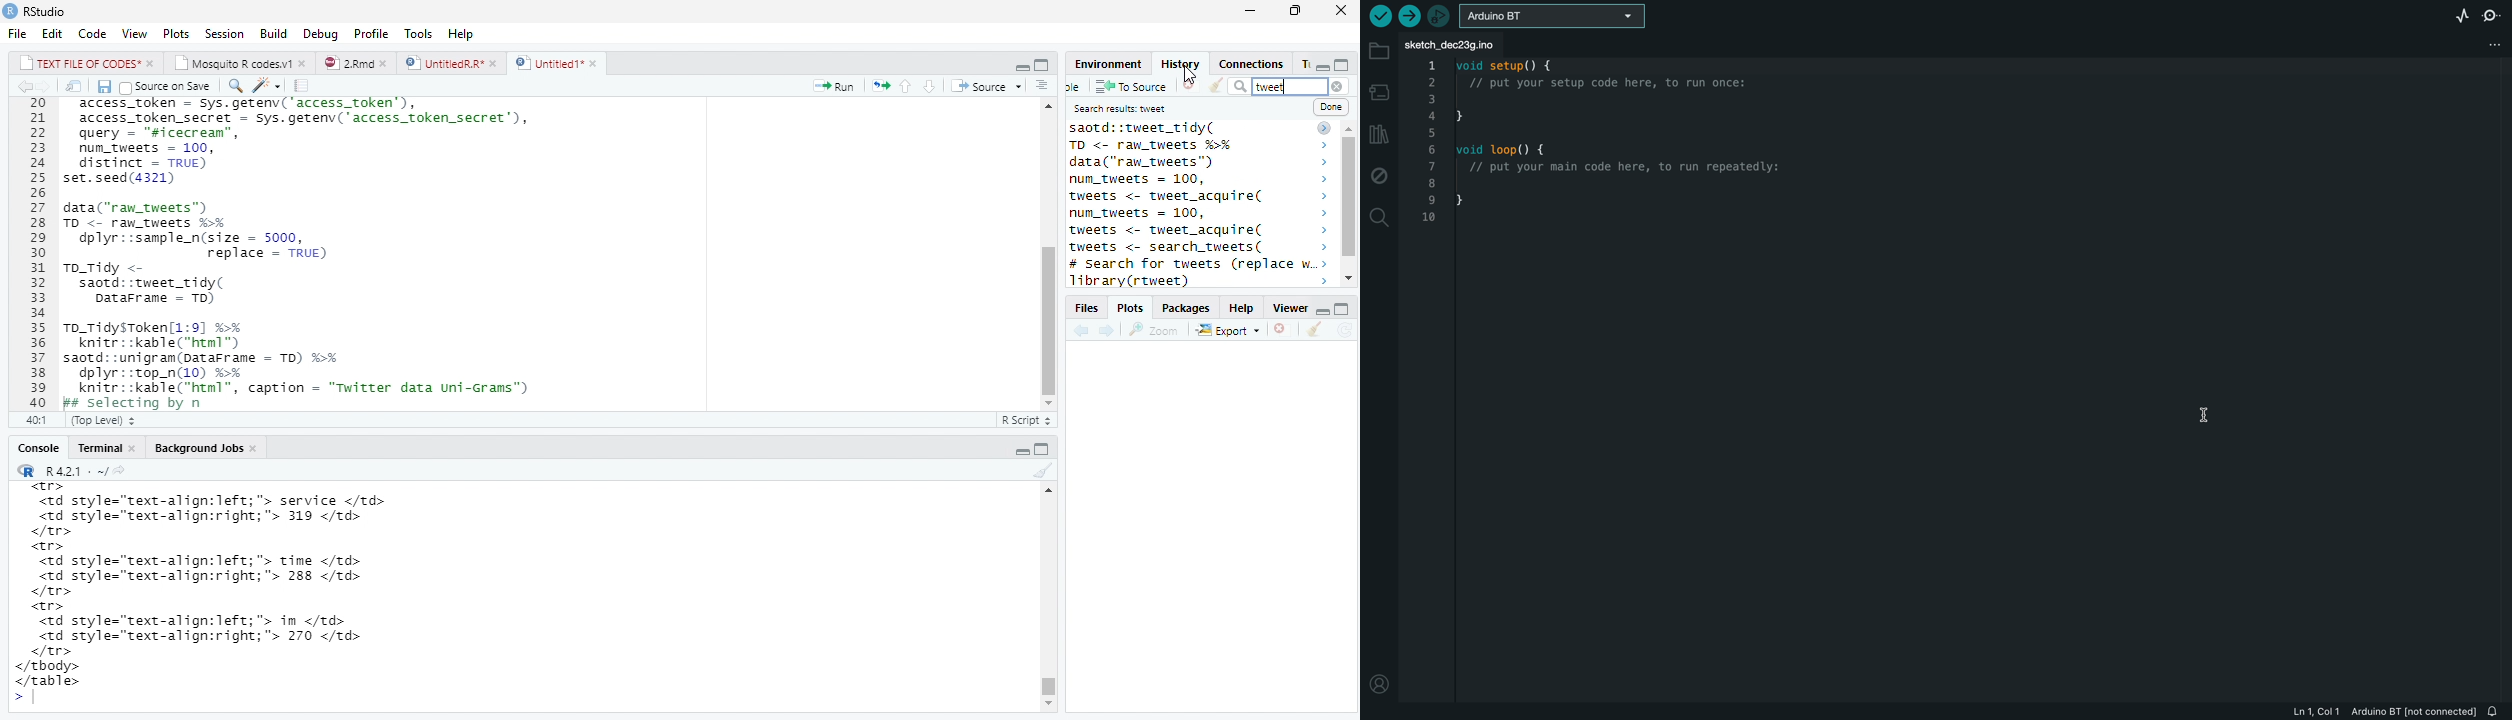 The width and height of the screenshot is (2520, 728). What do you see at coordinates (992, 86) in the screenshot?
I see `+ Source` at bounding box center [992, 86].